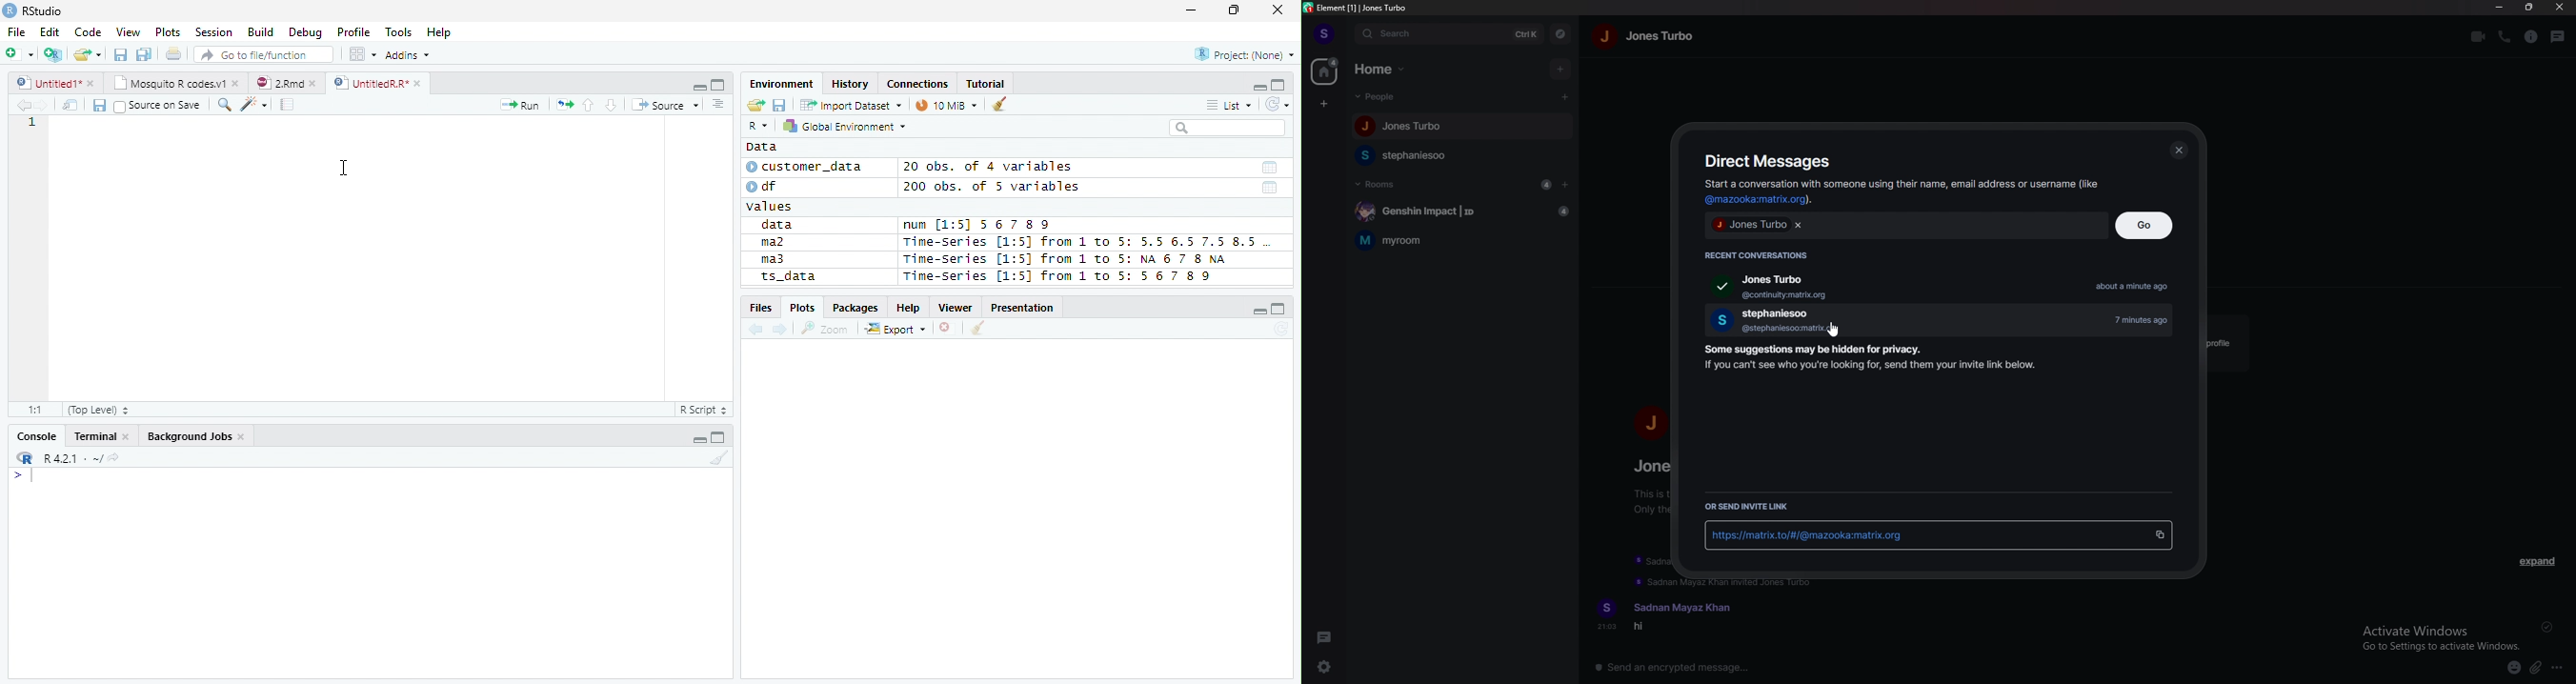 The height and width of the screenshot is (700, 2576). Describe the element at coordinates (1190, 12) in the screenshot. I see `Minimize` at that location.